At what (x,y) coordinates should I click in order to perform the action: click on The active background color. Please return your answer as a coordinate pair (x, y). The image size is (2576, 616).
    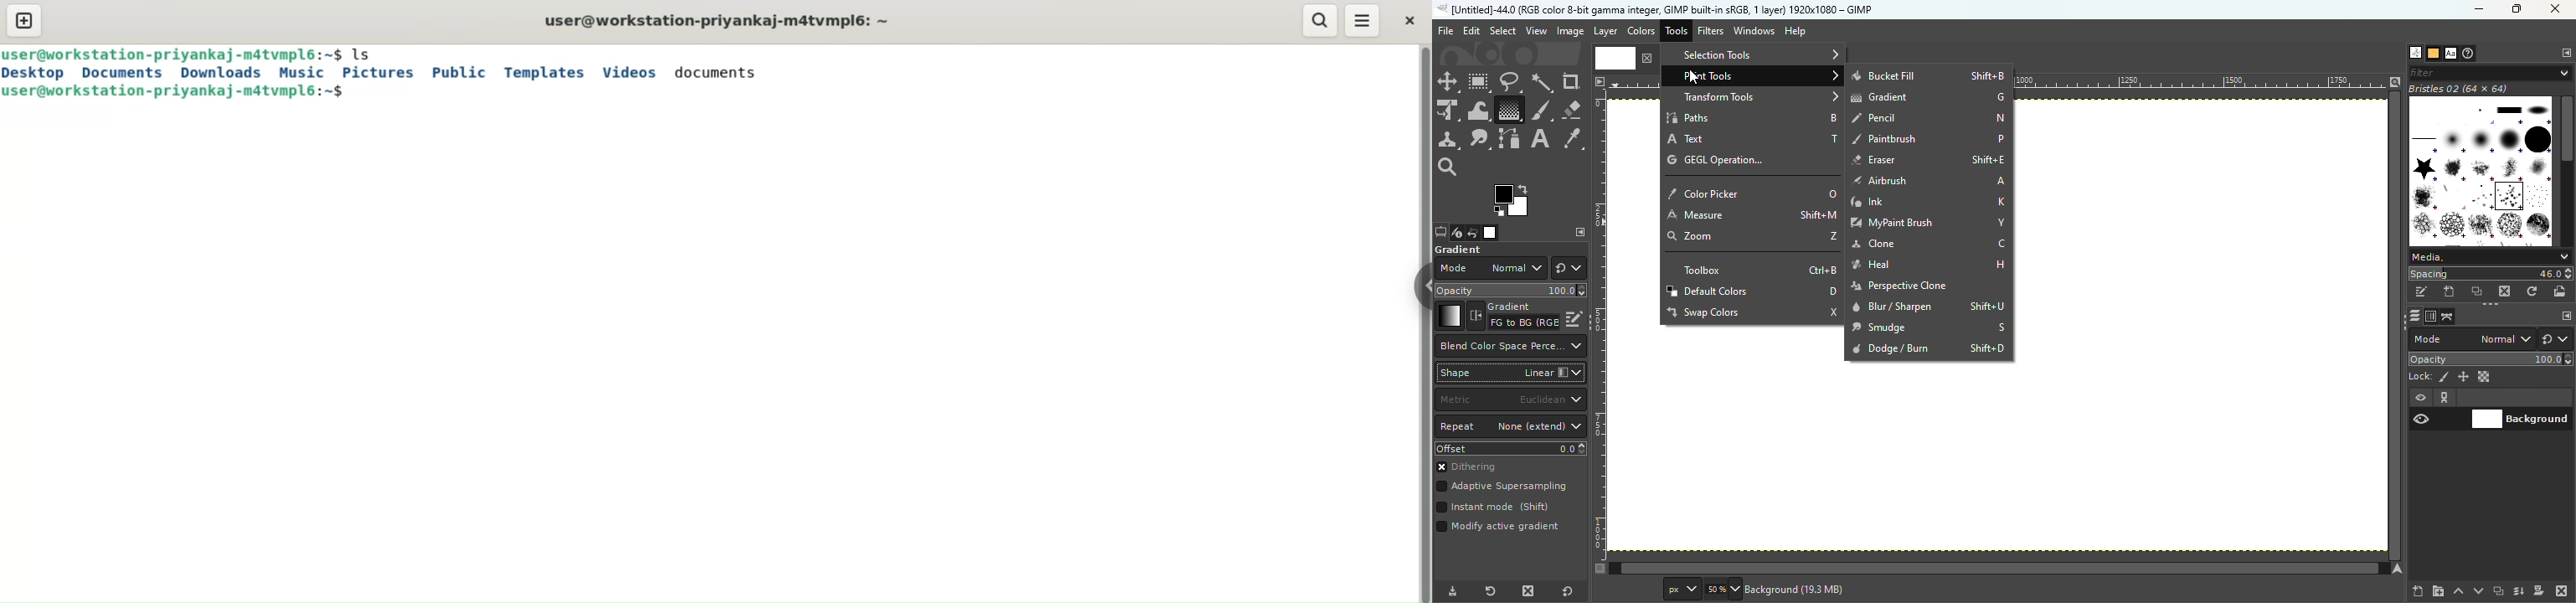
    Looking at the image, I should click on (1514, 201).